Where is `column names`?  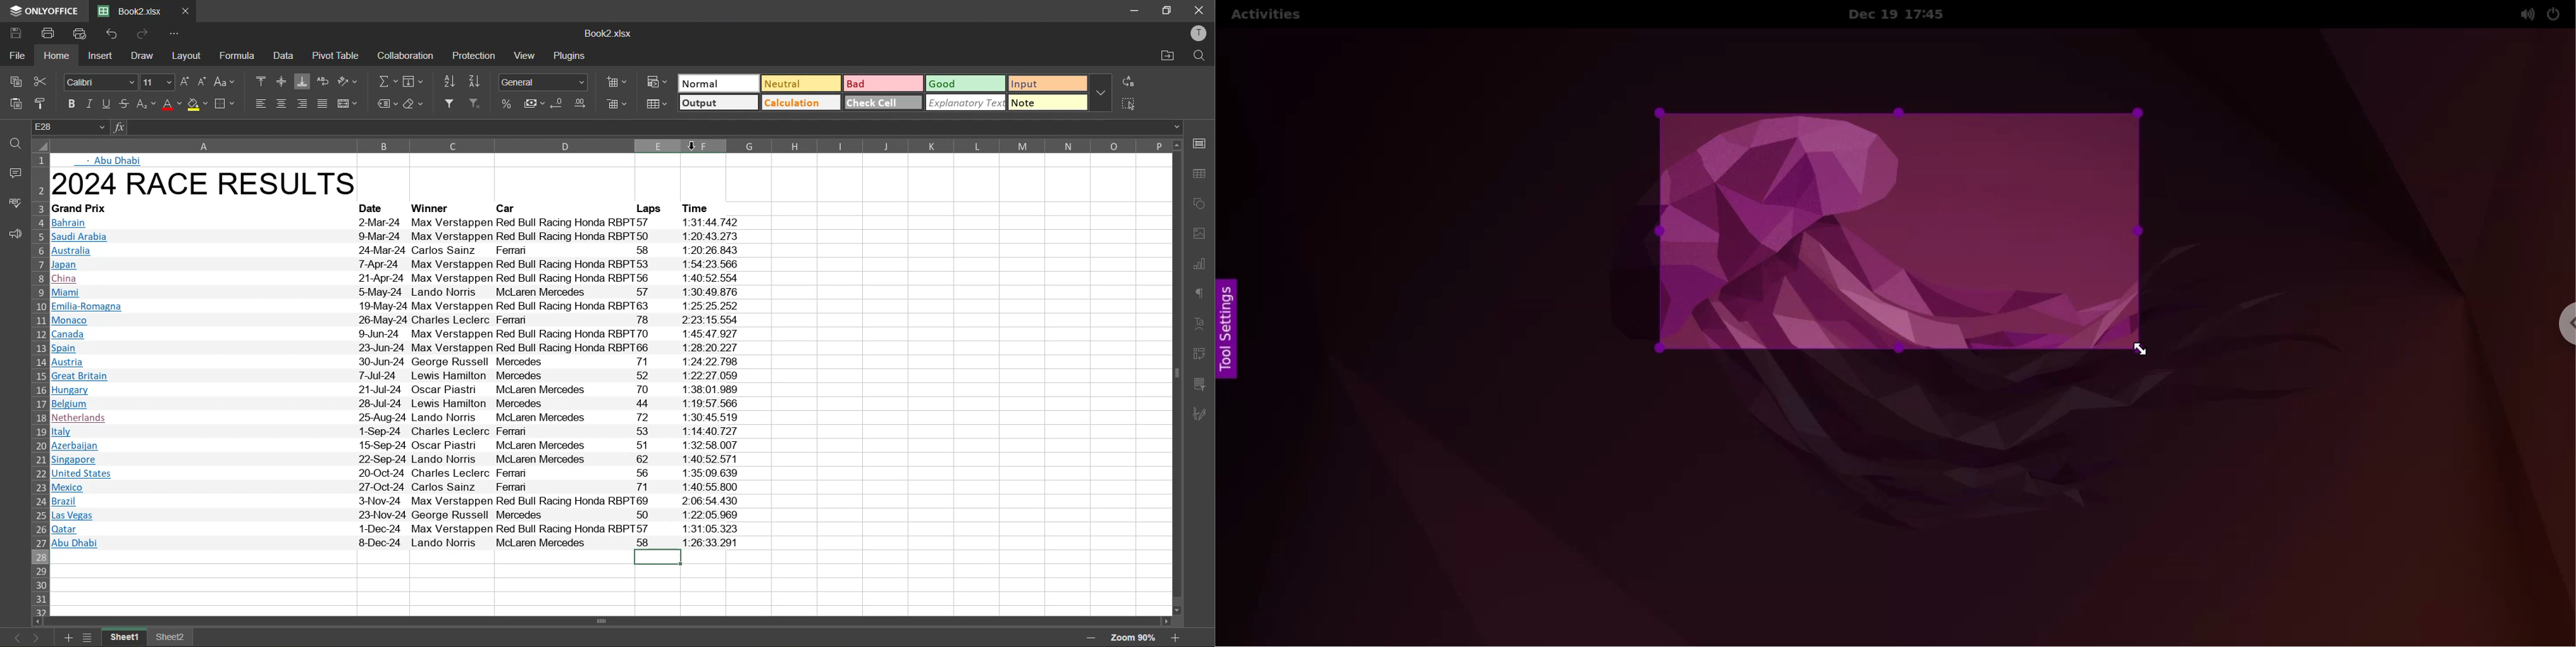 column names is located at coordinates (607, 144).